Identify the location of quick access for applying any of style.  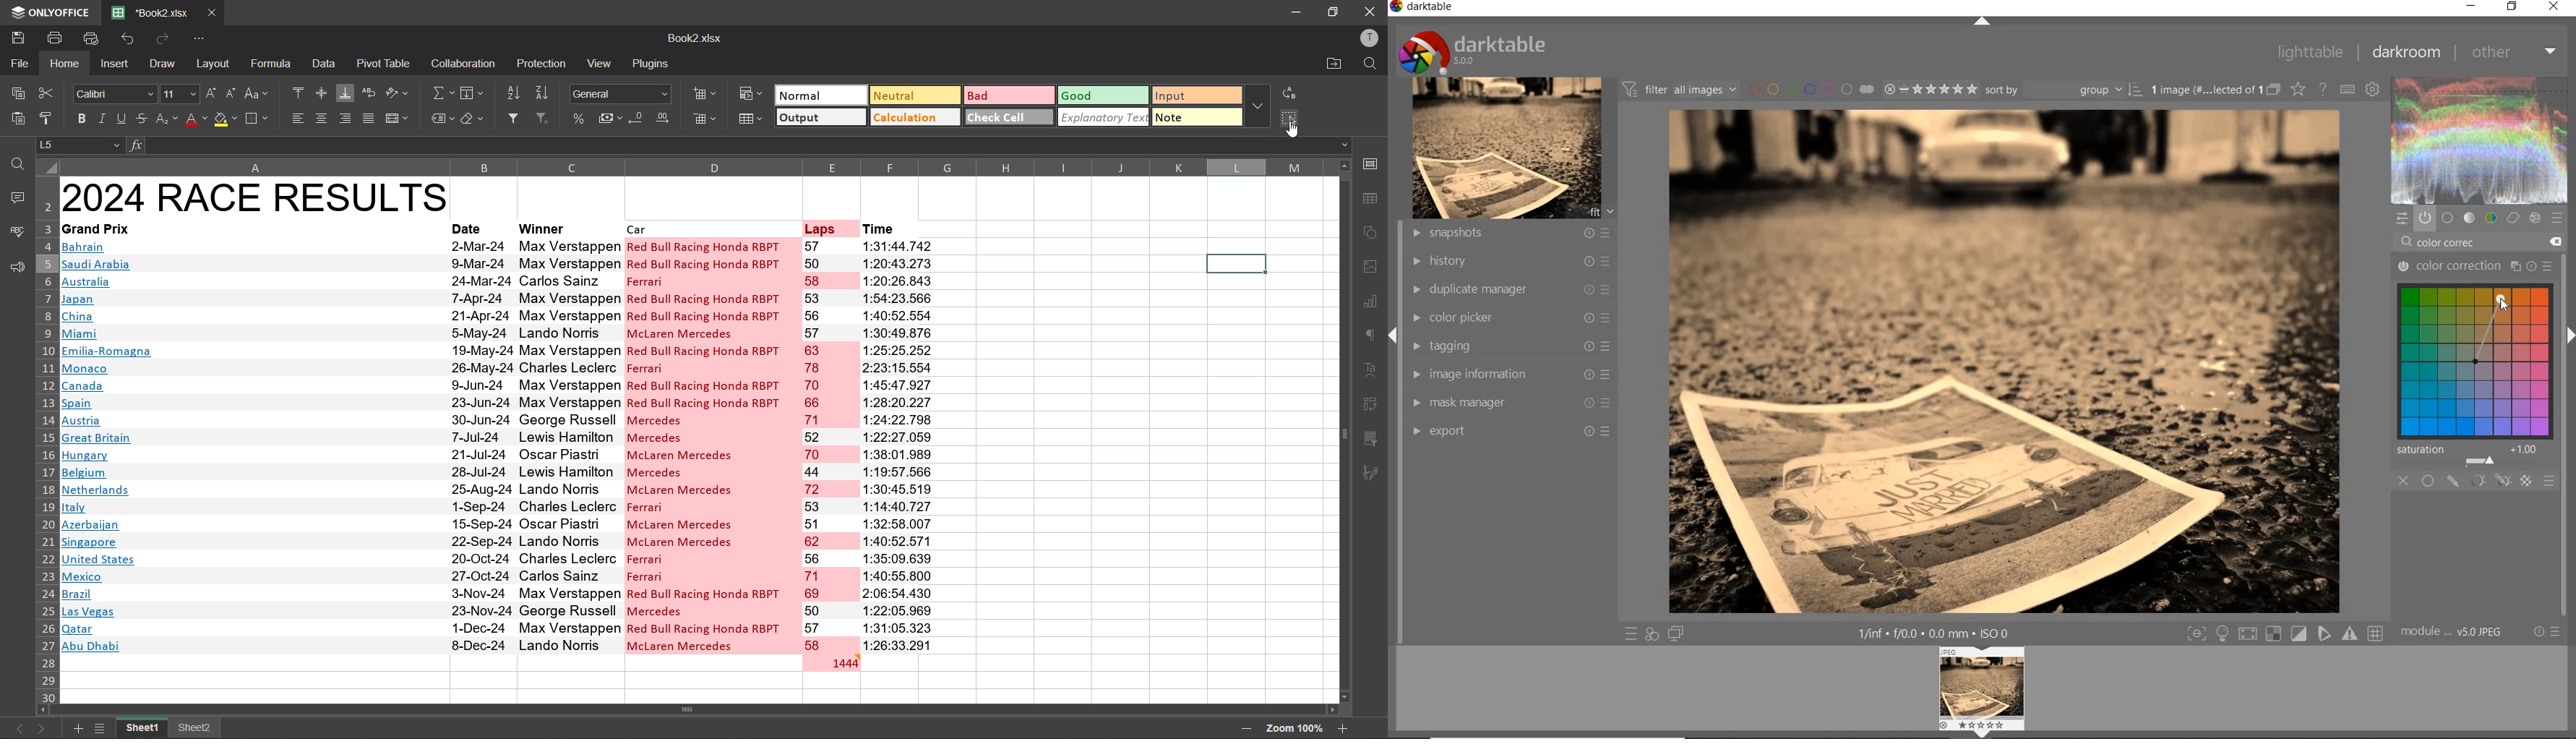
(1652, 634).